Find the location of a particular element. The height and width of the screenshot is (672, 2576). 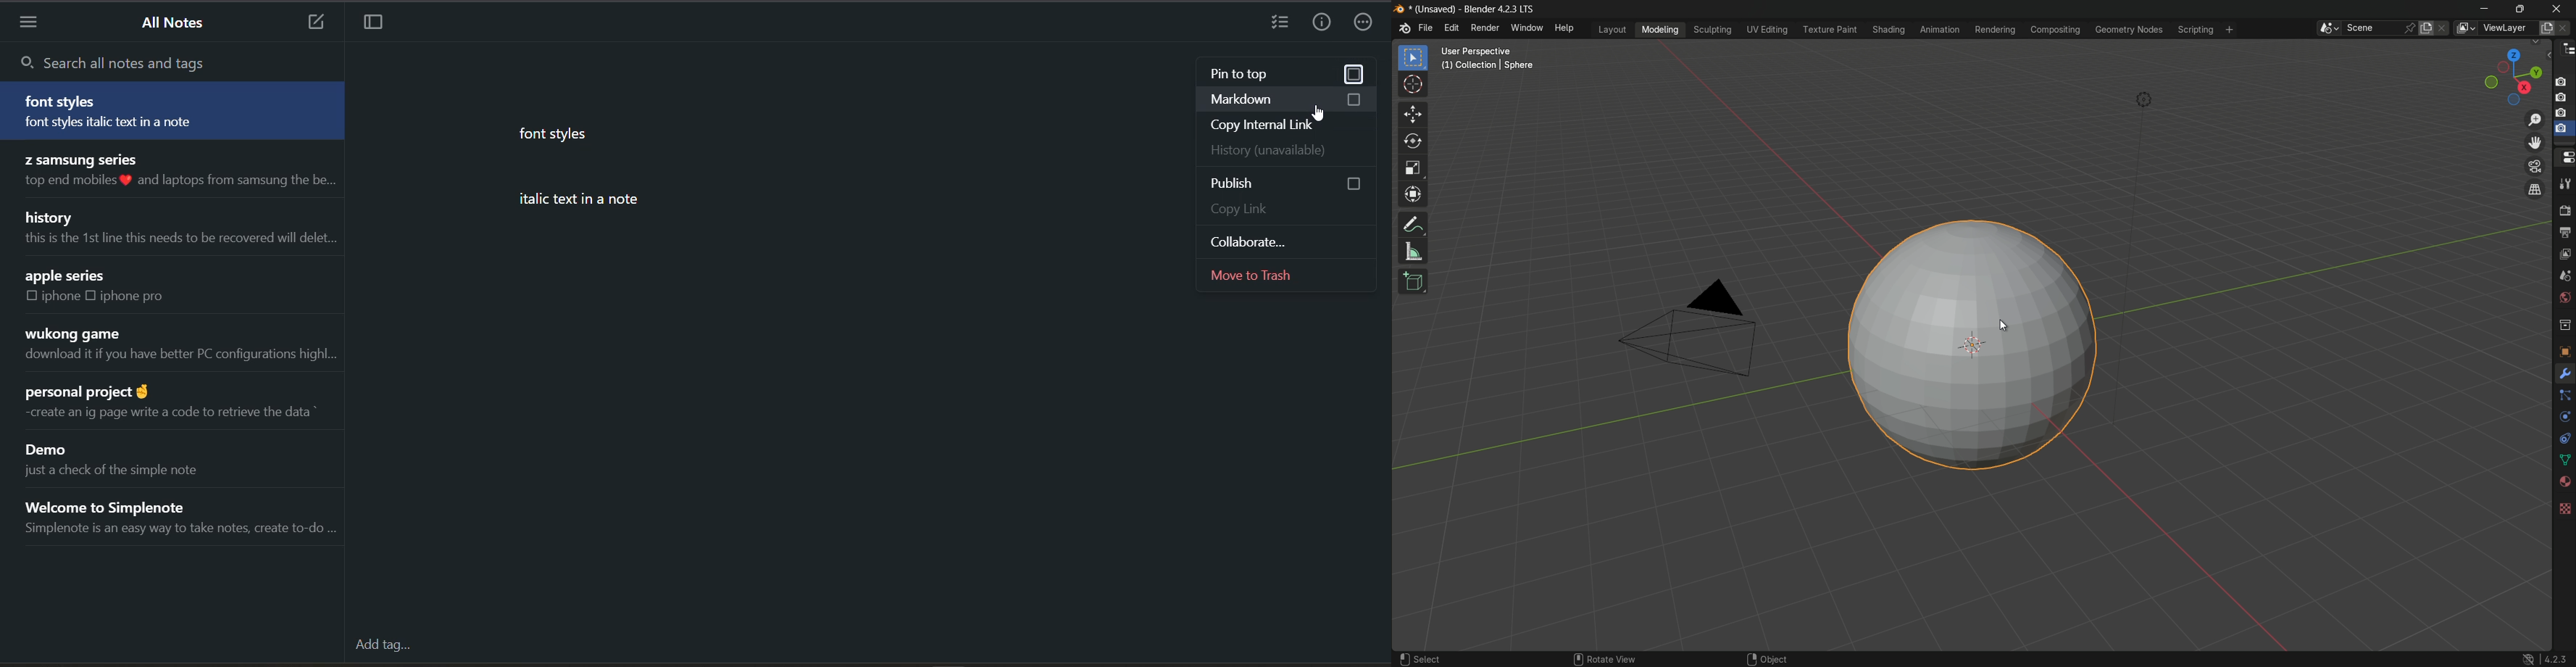

search is located at coordinates (135, 60).